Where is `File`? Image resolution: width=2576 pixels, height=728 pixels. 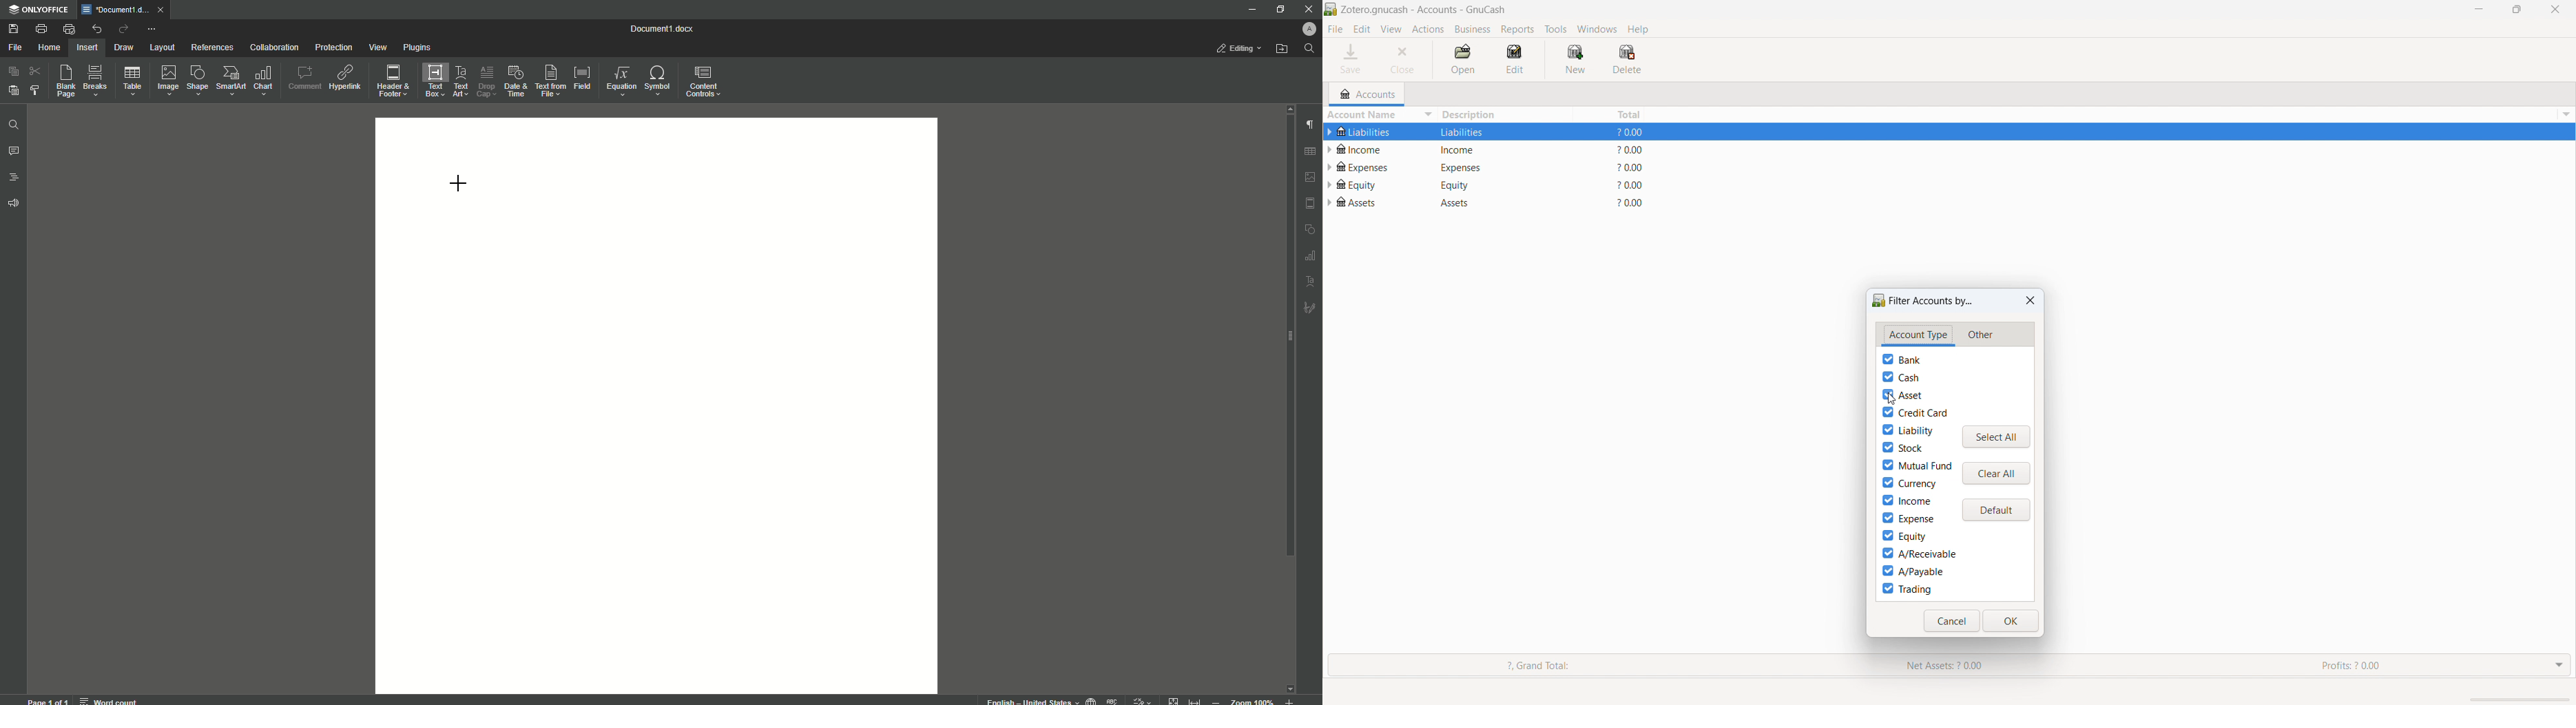
File is located at coordinates (14, 48).